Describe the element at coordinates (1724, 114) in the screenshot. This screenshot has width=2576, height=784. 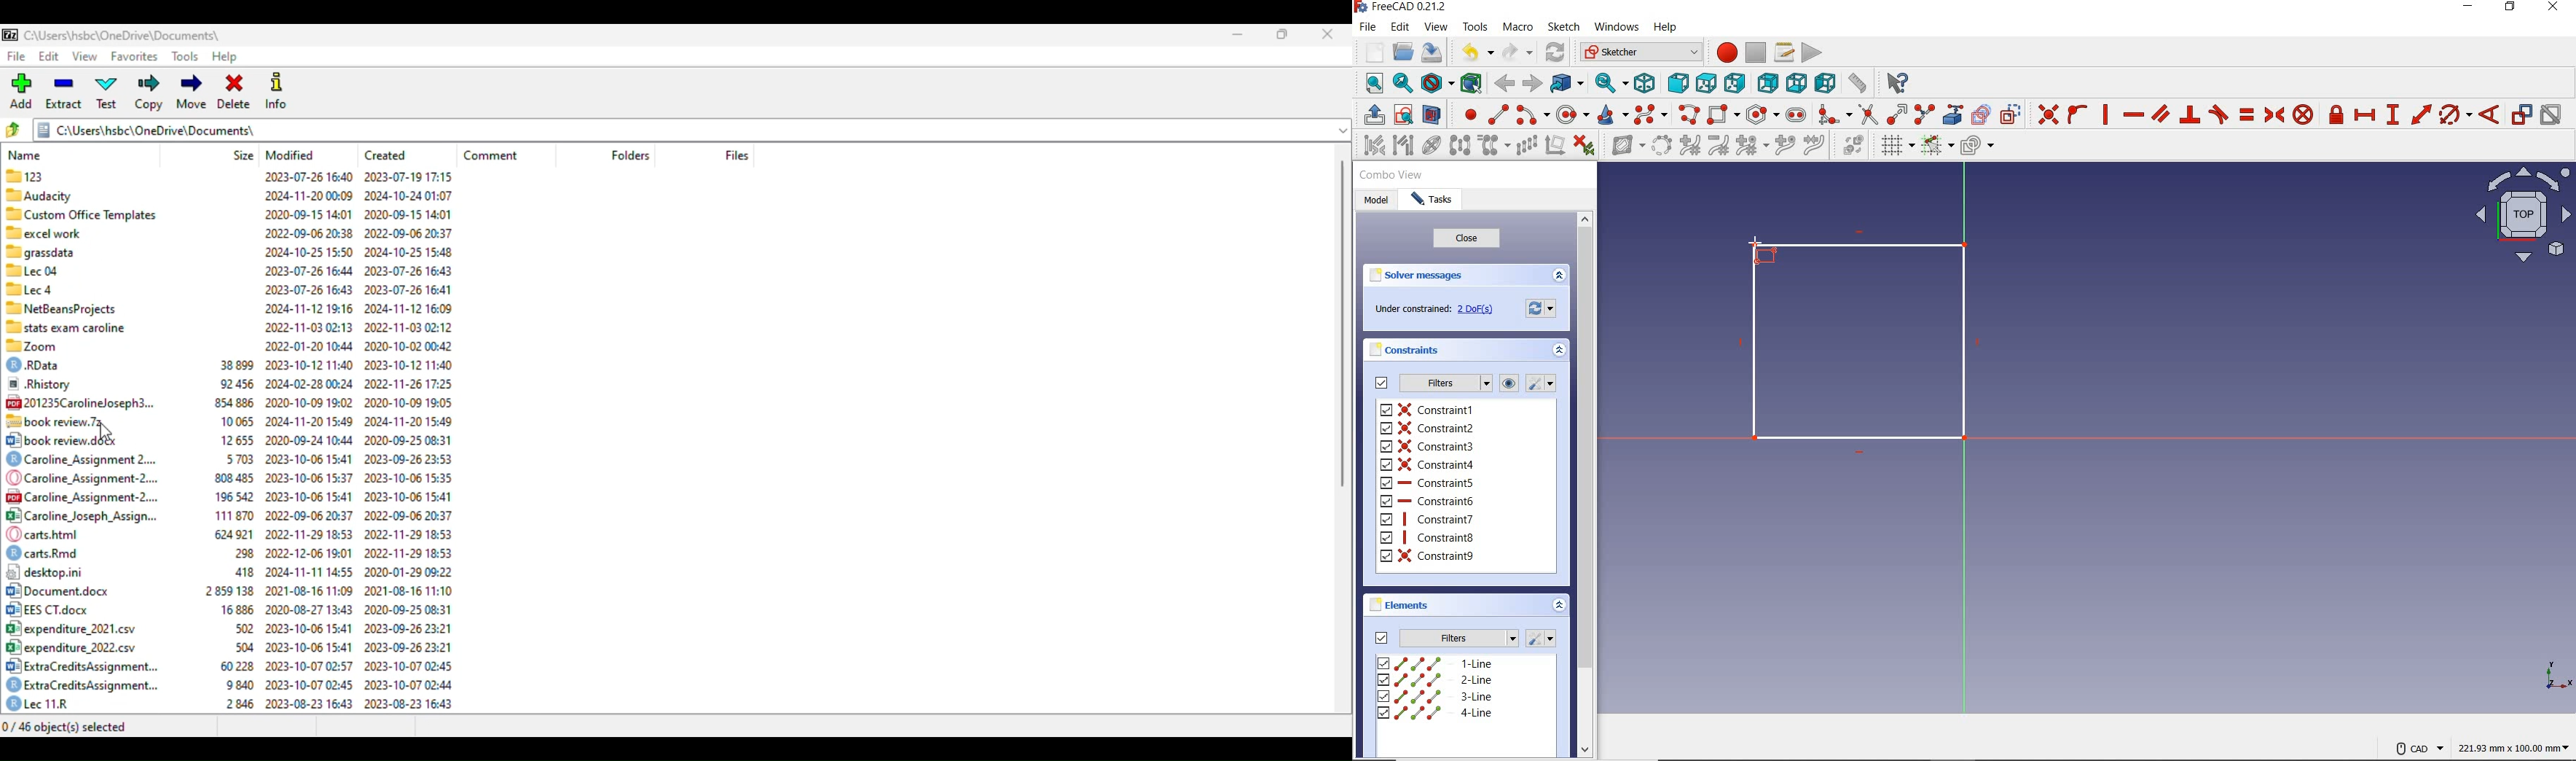
I see `create rectangle` at that location.